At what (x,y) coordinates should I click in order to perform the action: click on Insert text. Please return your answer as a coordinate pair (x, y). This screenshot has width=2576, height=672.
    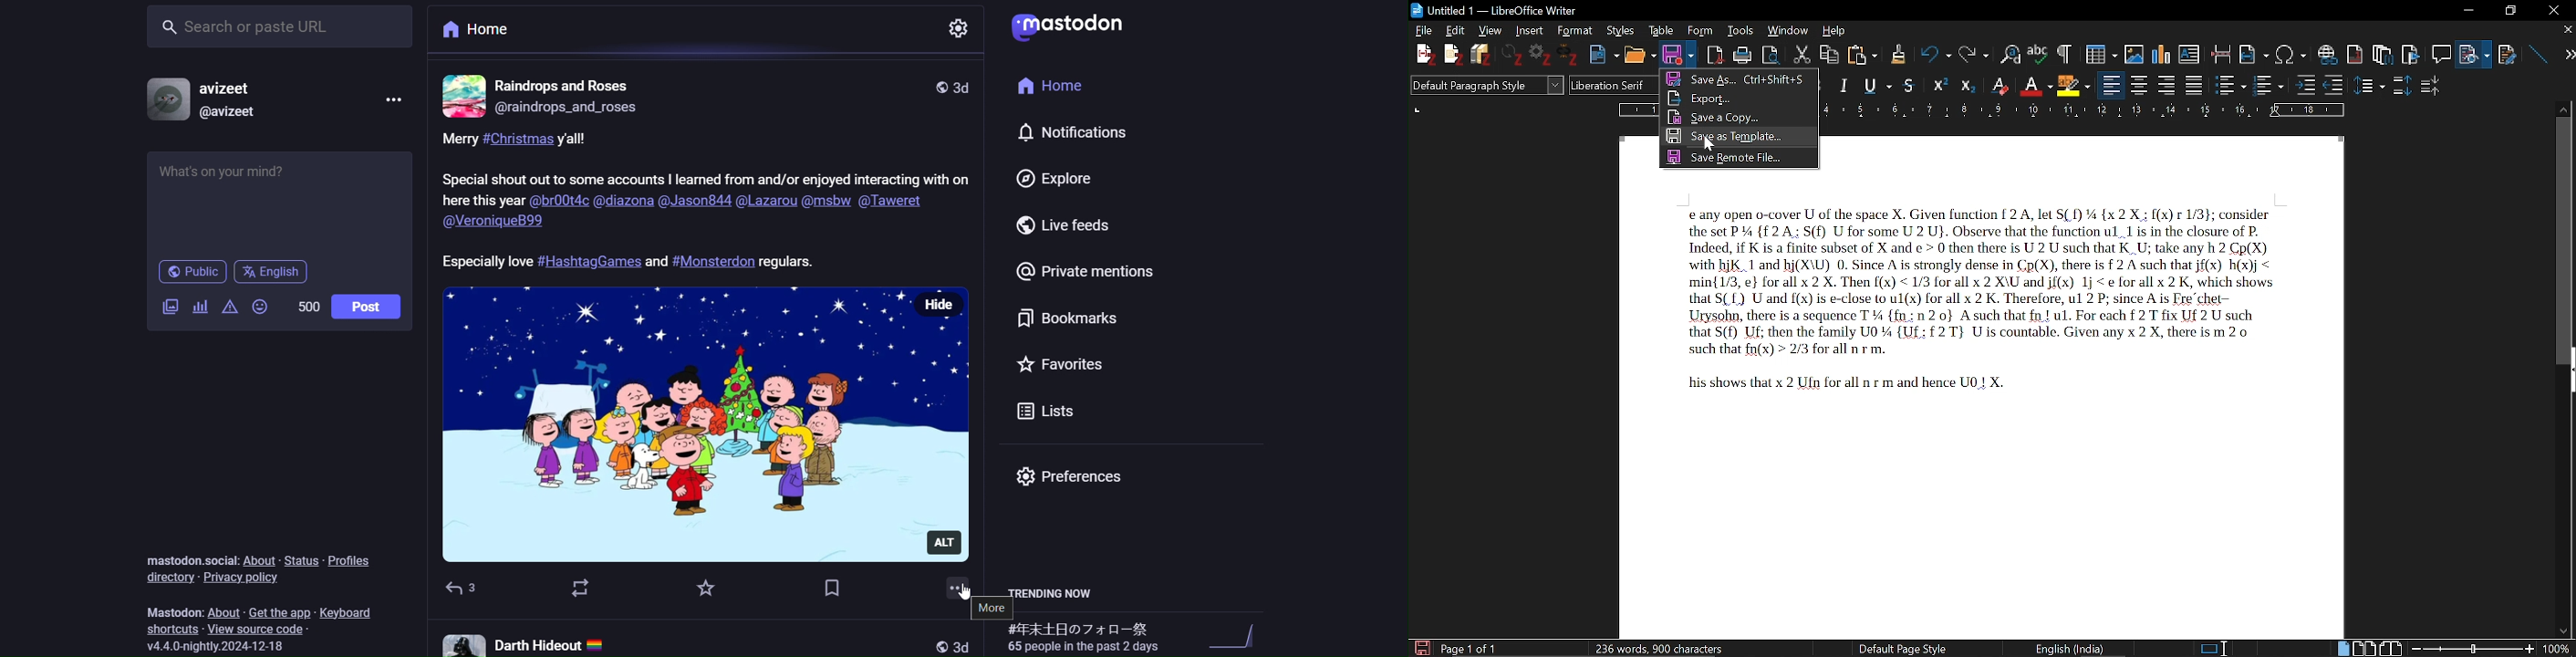
    Looking at the image, I should click on (2191, 50).